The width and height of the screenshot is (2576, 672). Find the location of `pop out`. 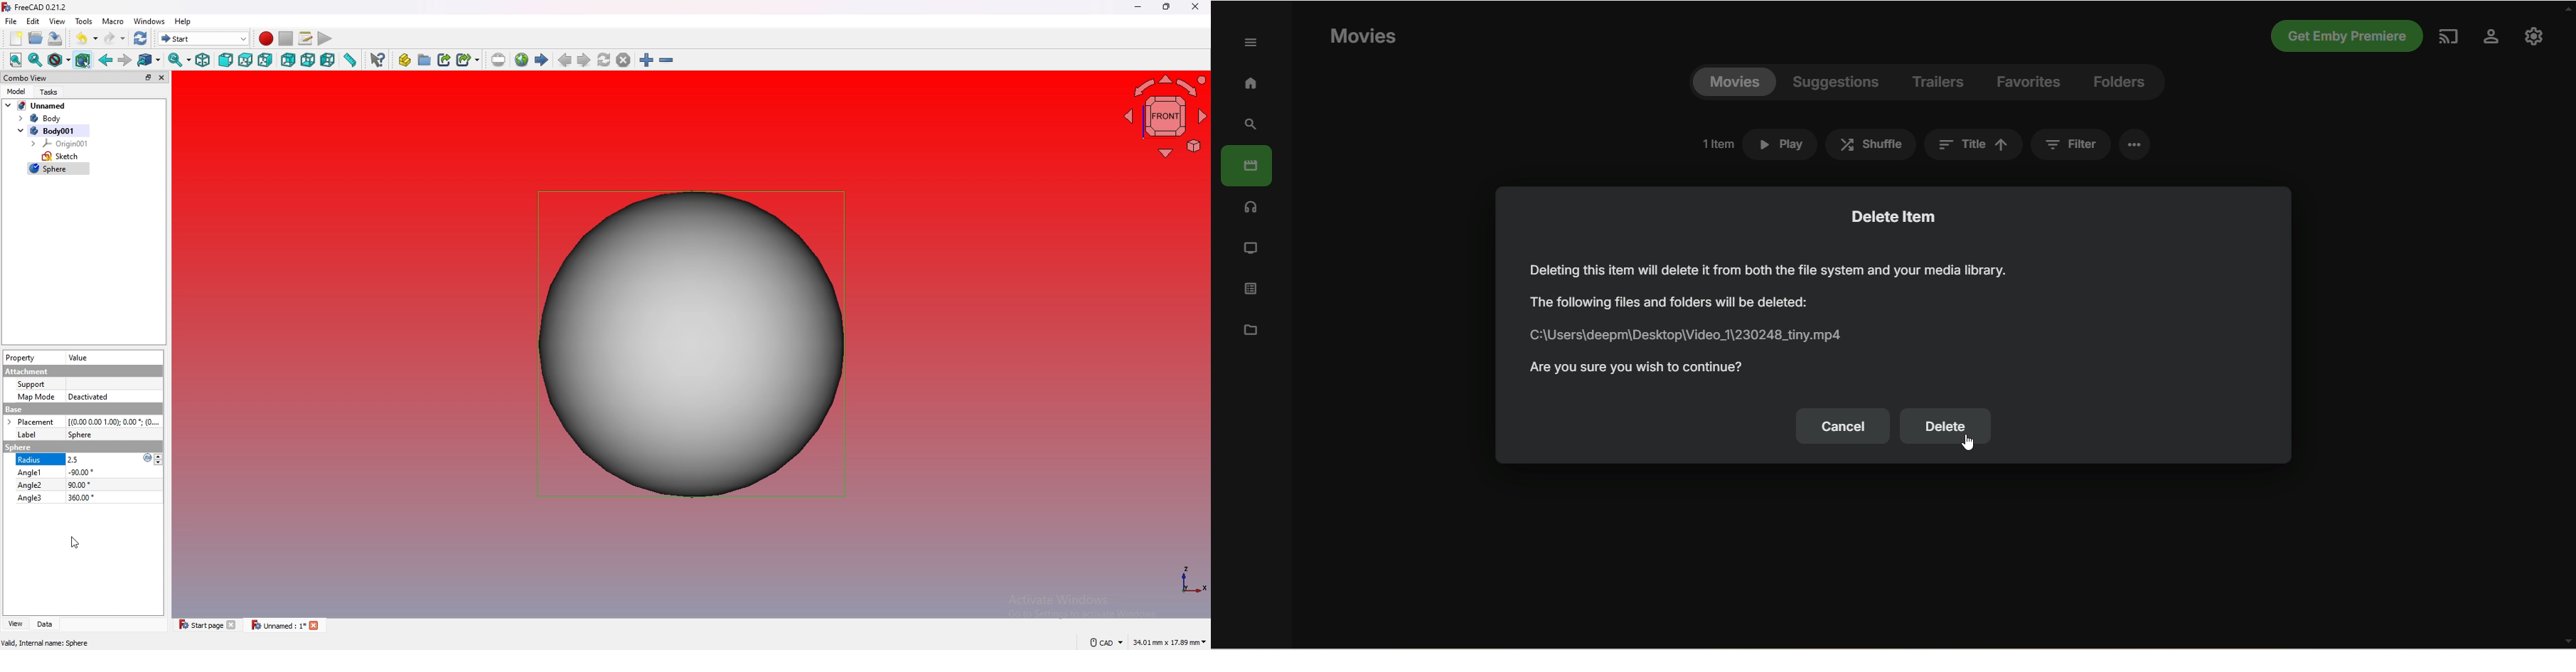

pop out is located at coordinates (147, 77).